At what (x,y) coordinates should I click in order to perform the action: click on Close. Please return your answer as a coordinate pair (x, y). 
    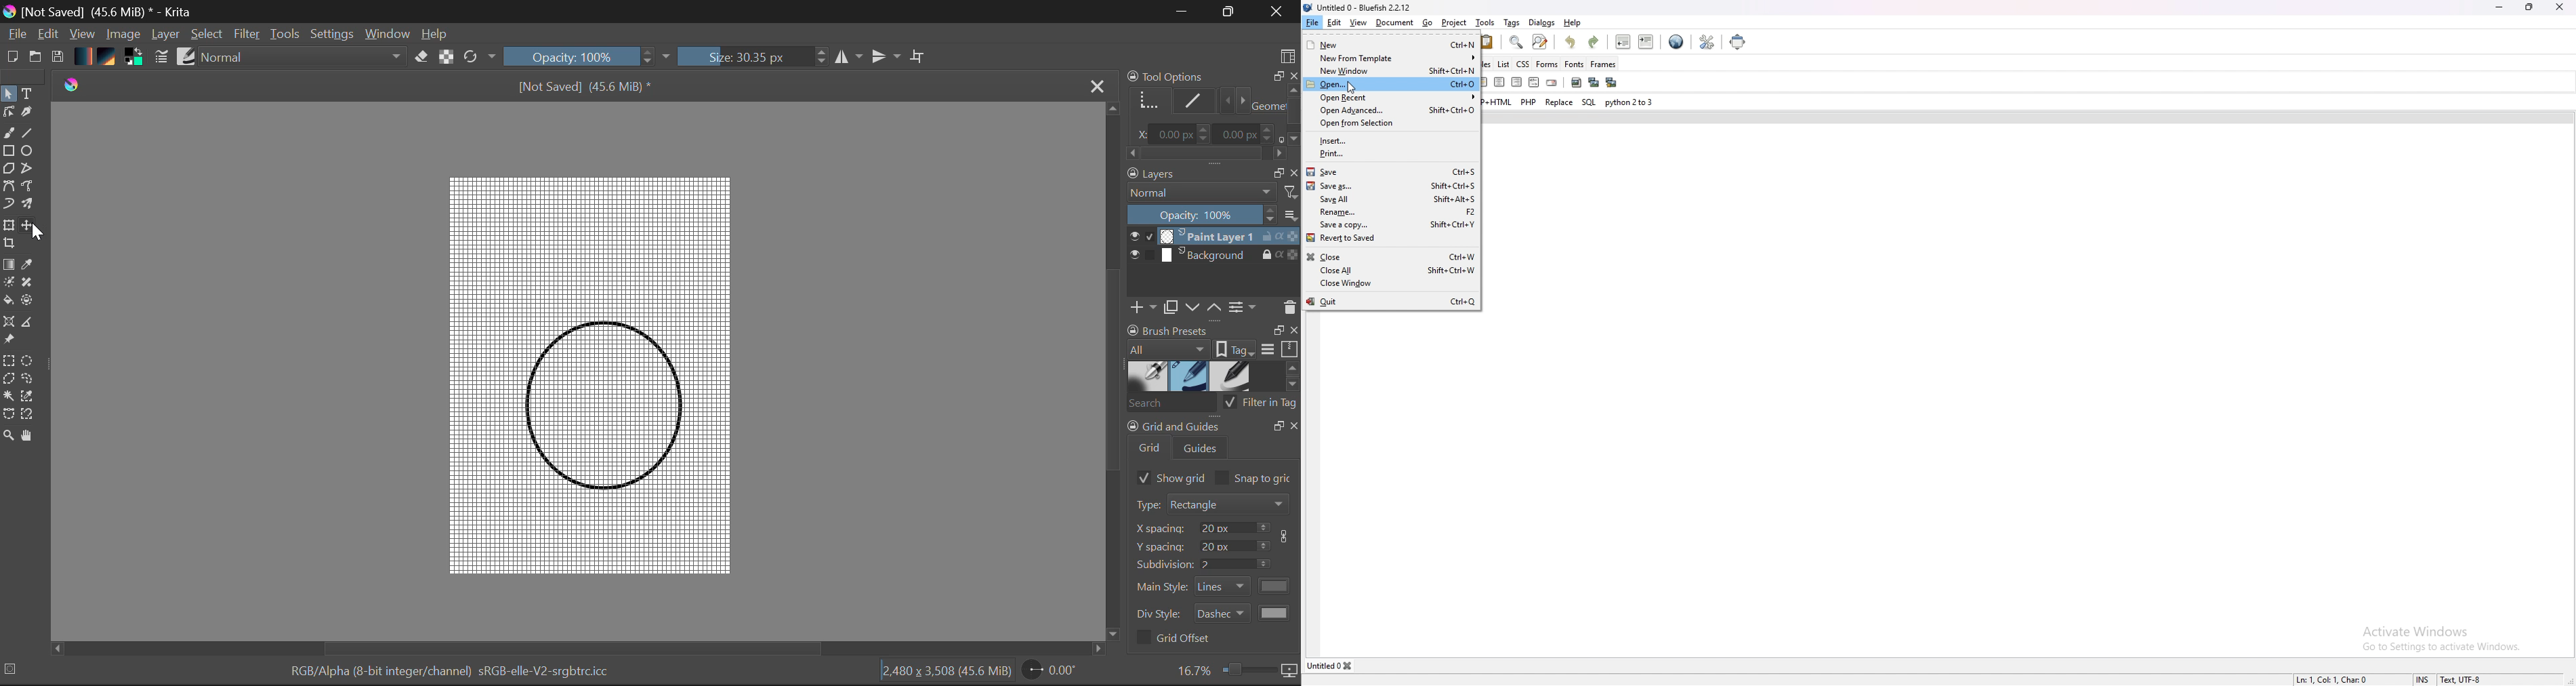
    Looking at the image, I should click on (1279, 12).